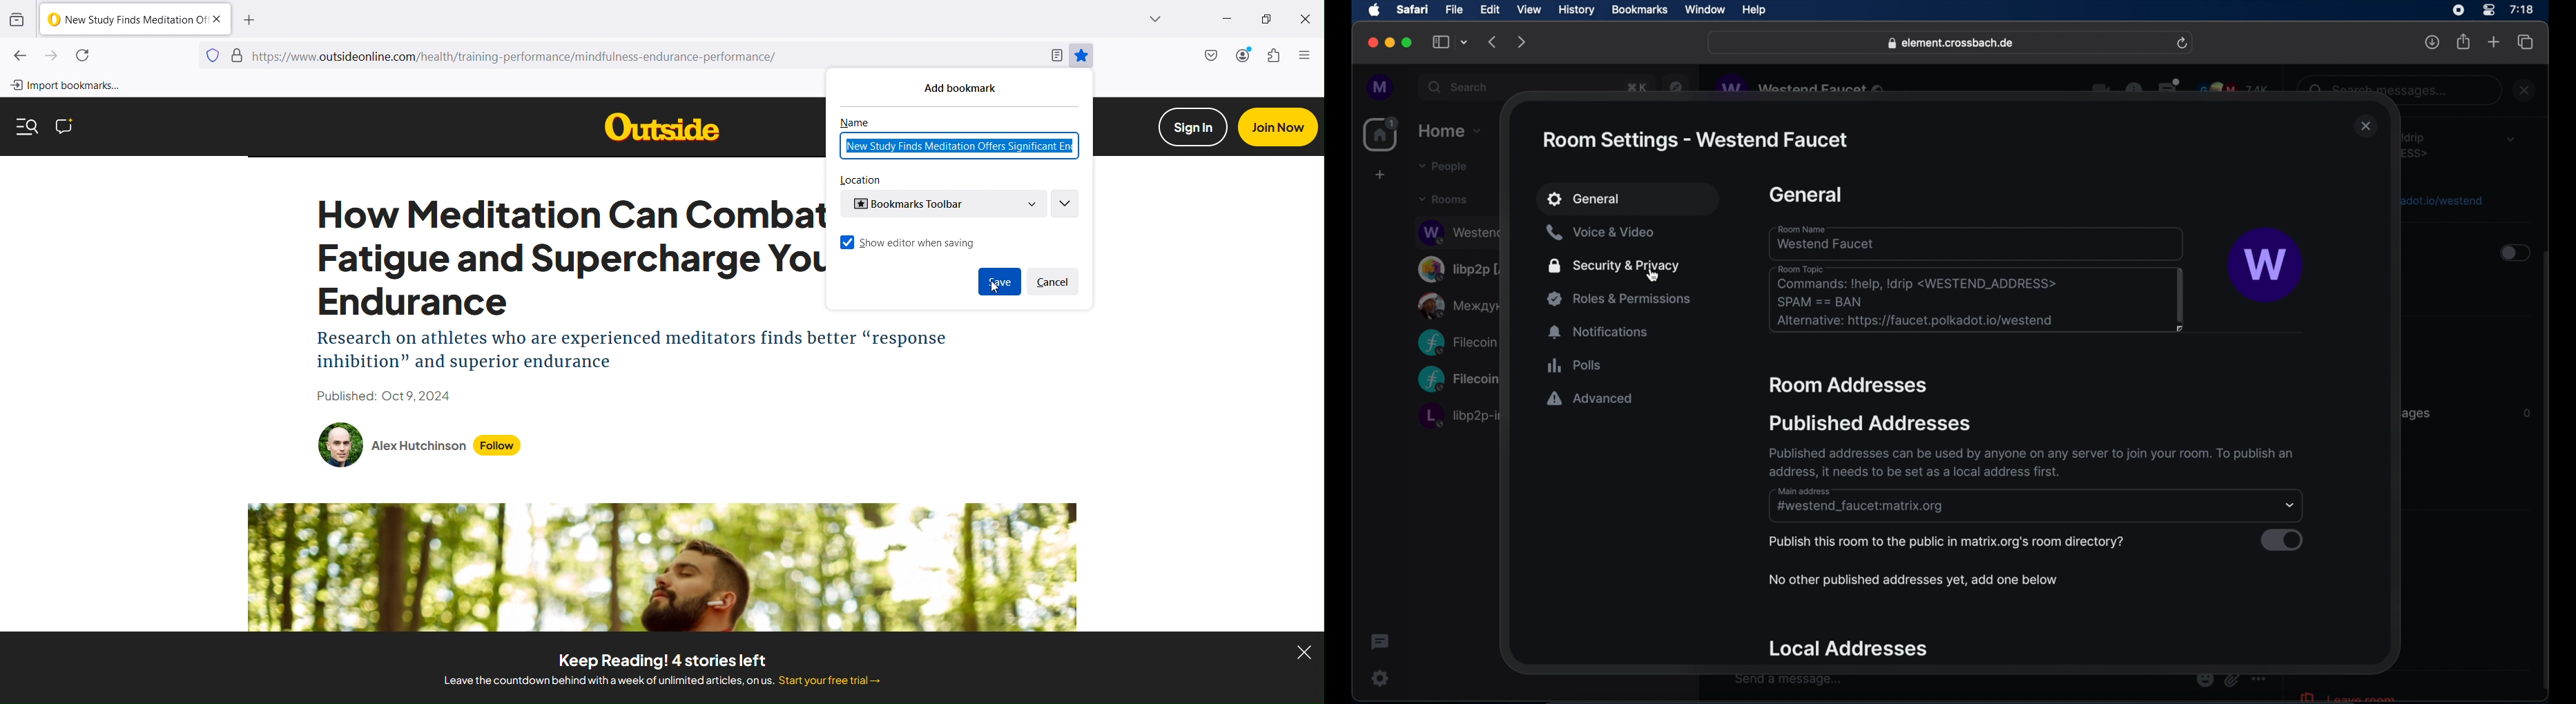 This screenshot has height=728, width=2576. Describe the element at coordinates (1454, 10) in the screenshot. I see `file` at that location.